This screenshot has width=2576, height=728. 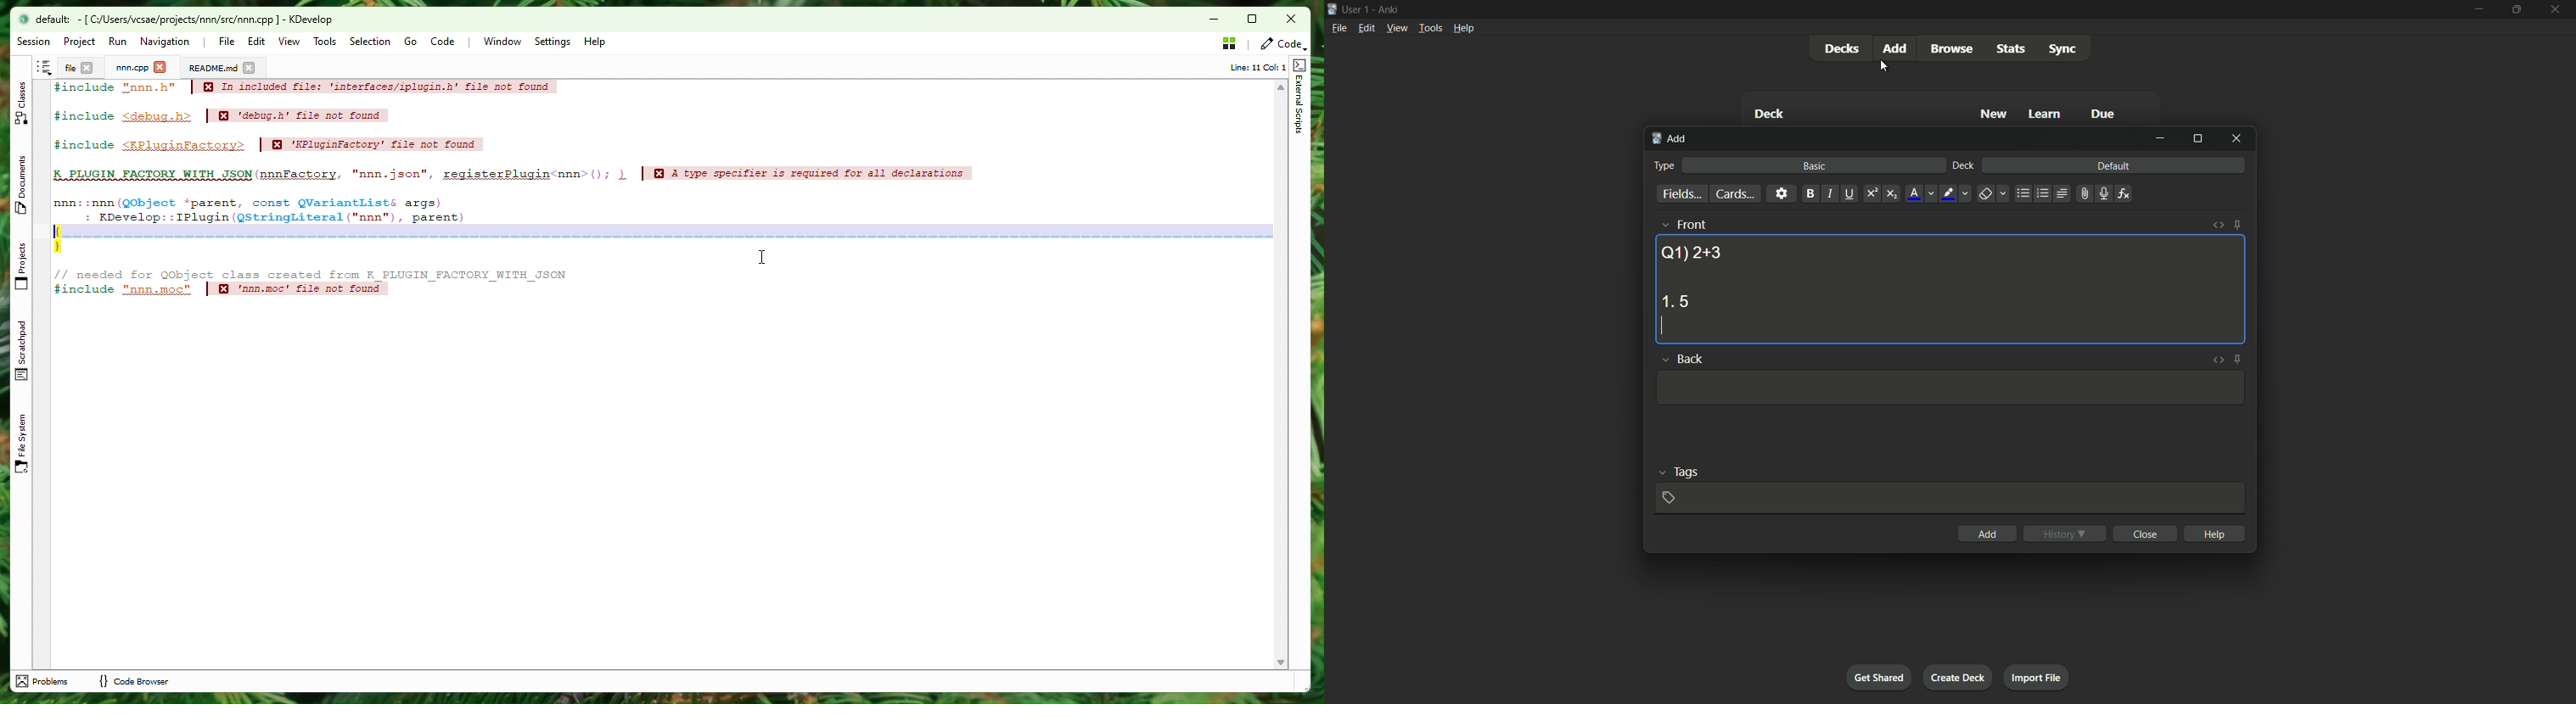 What do you see at coordinates (1988, 534) in the screenshot?
I see `add` at bounding box center [1988, 534].